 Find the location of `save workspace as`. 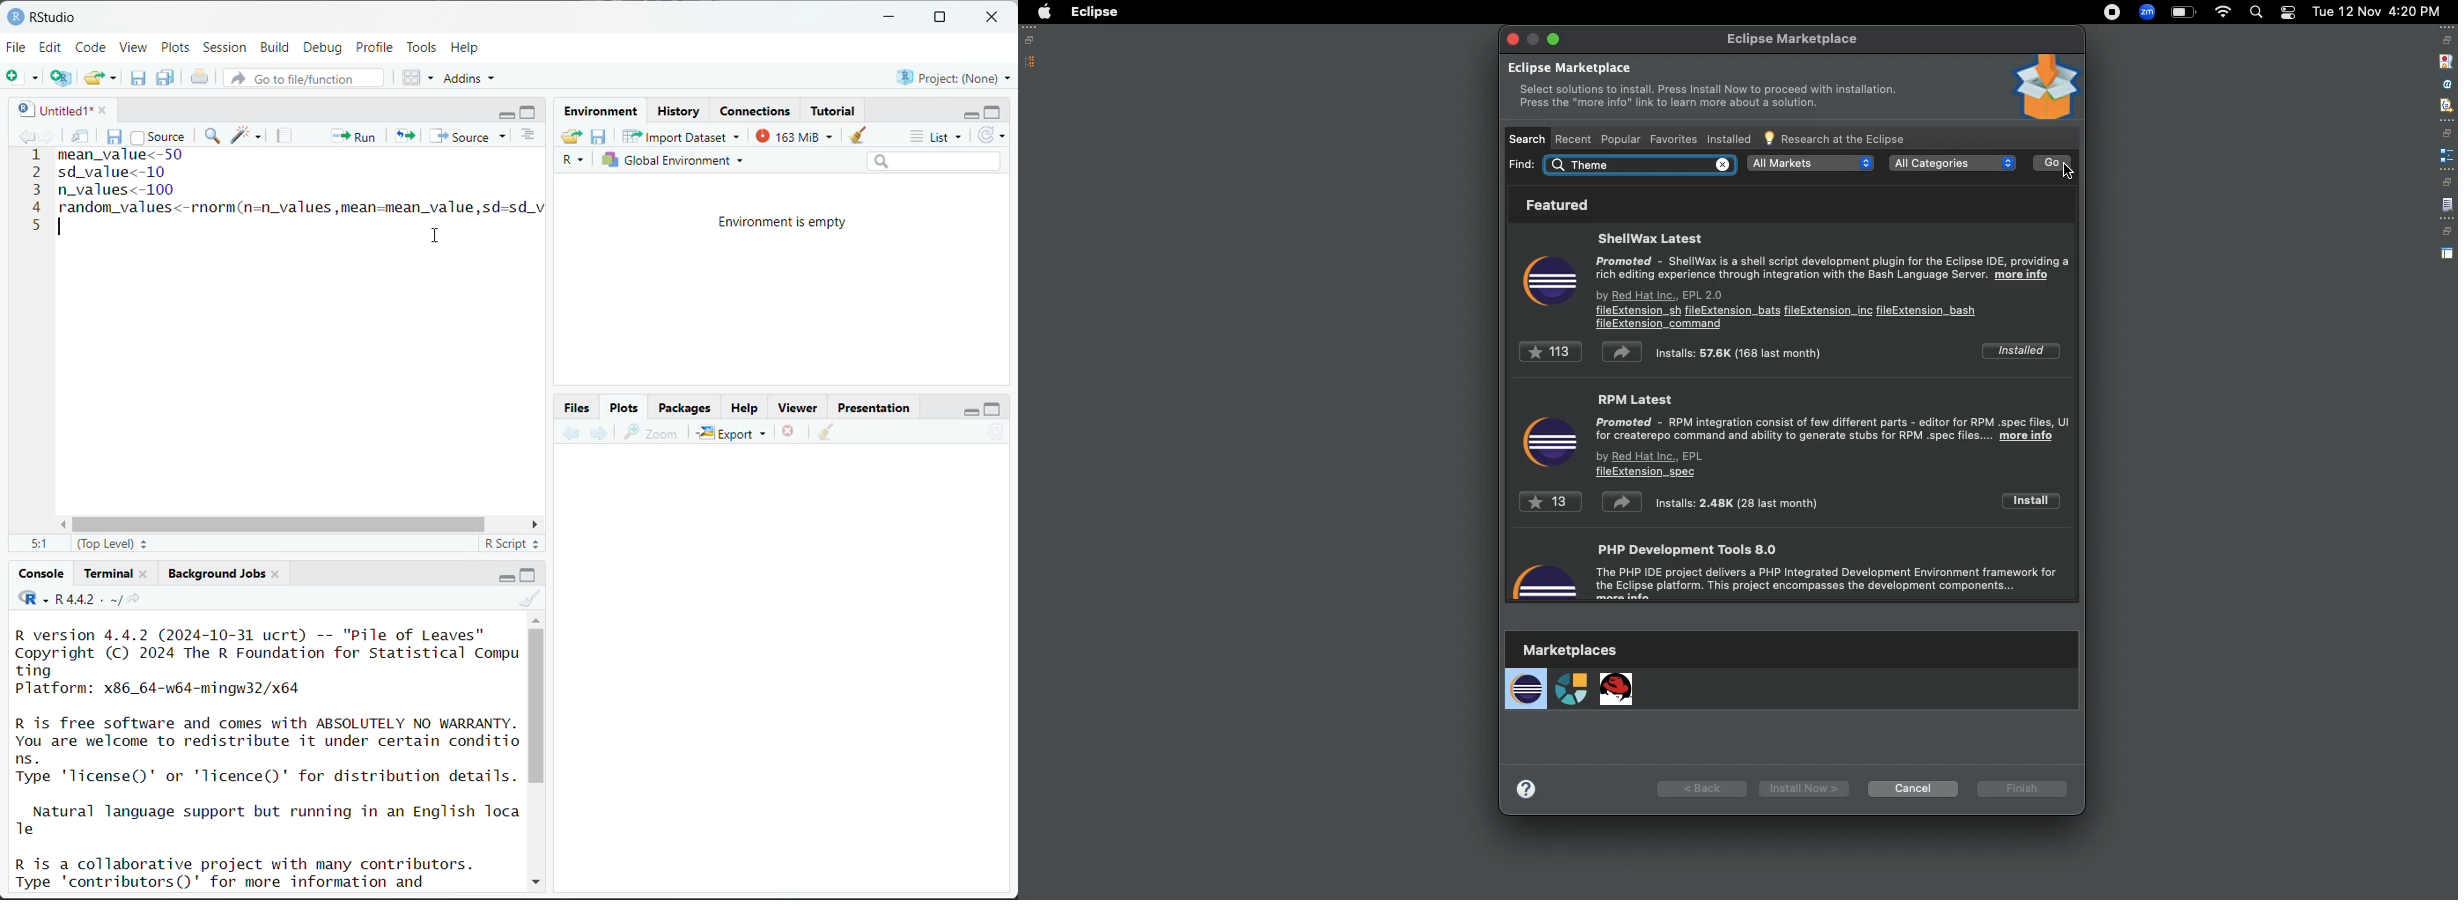

save workspace as is located at coordinates (599, 137).